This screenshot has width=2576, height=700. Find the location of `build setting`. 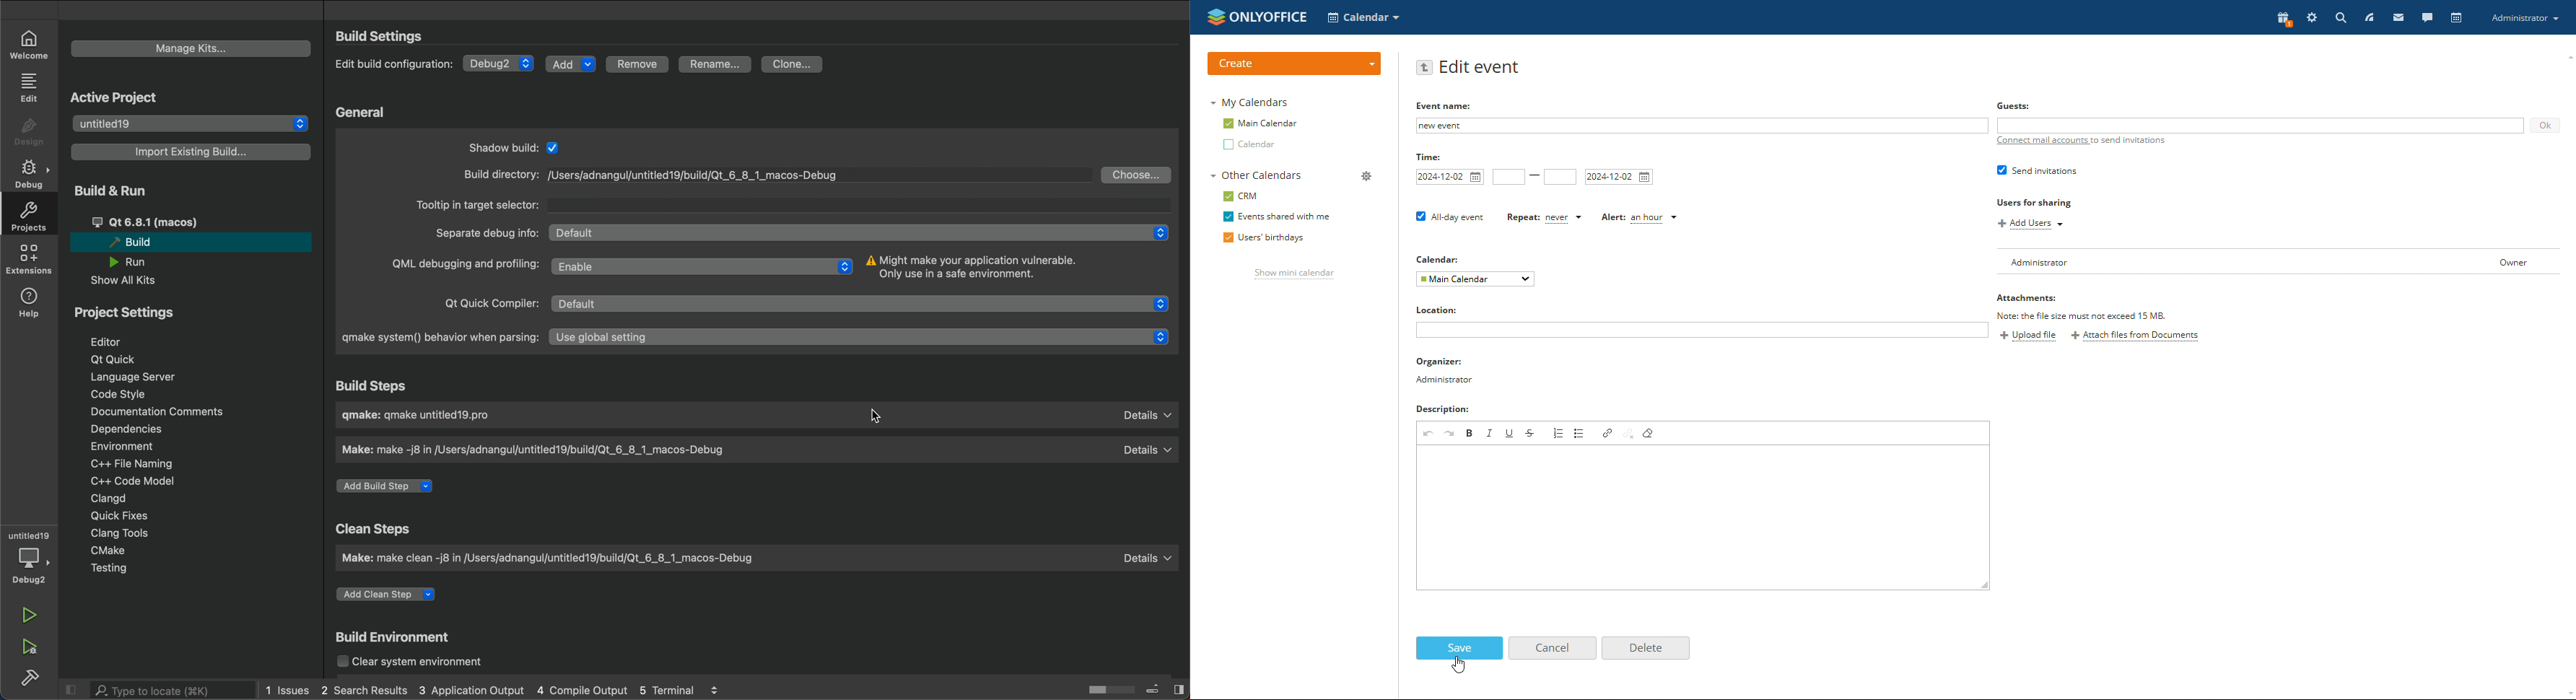

build setting is located at coordinates (384, 36).